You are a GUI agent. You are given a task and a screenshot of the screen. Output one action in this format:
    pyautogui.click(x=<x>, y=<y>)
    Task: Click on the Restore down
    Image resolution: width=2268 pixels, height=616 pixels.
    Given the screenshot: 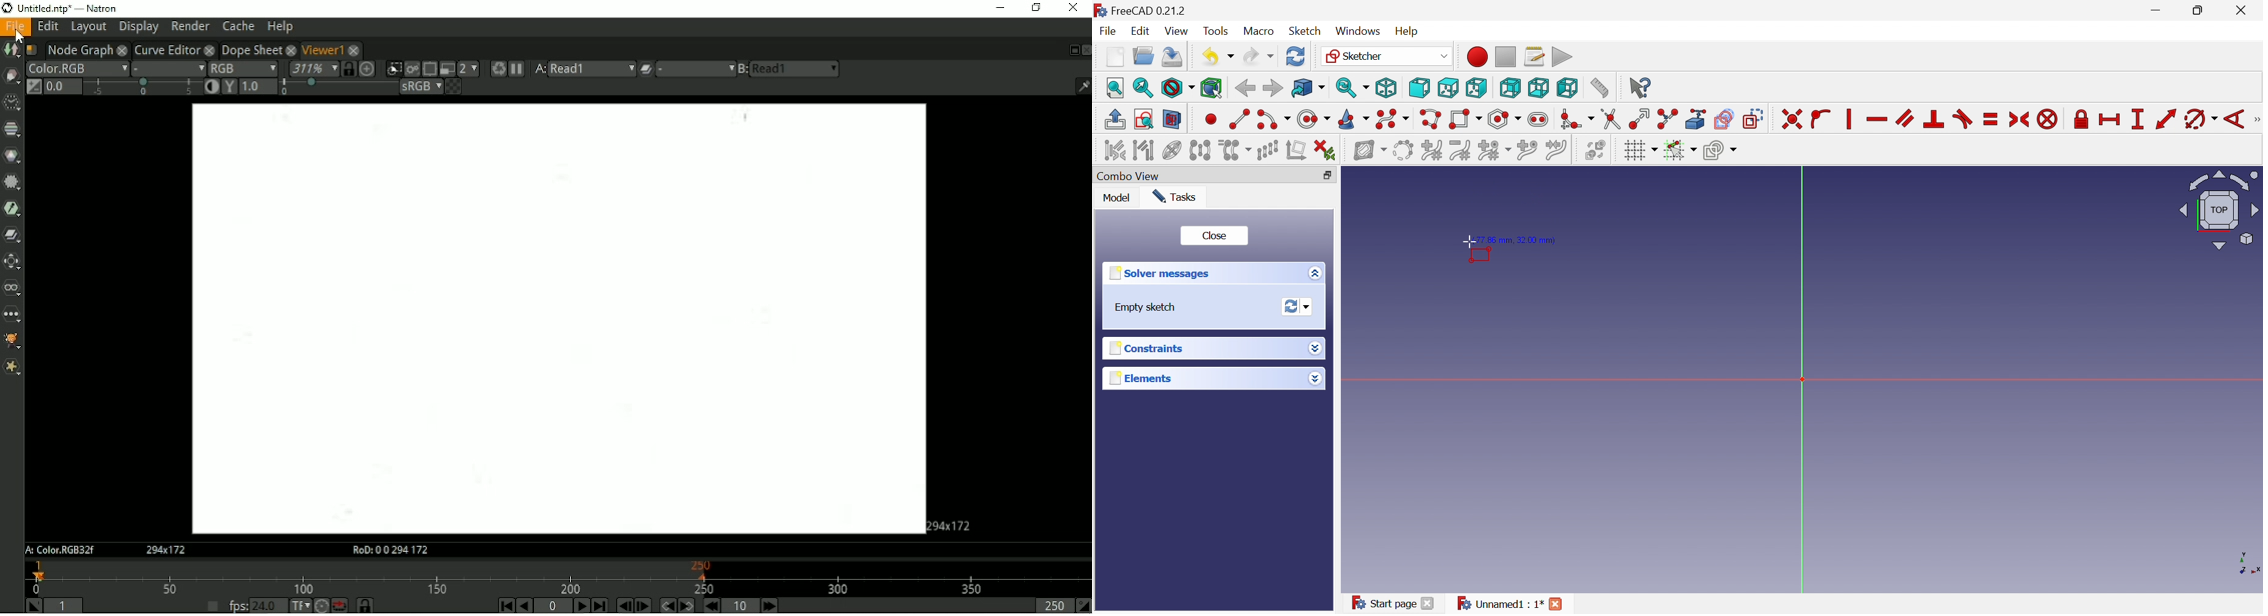 What is the action you would take?
    pyautogui.click(x=1328, y=176)
    